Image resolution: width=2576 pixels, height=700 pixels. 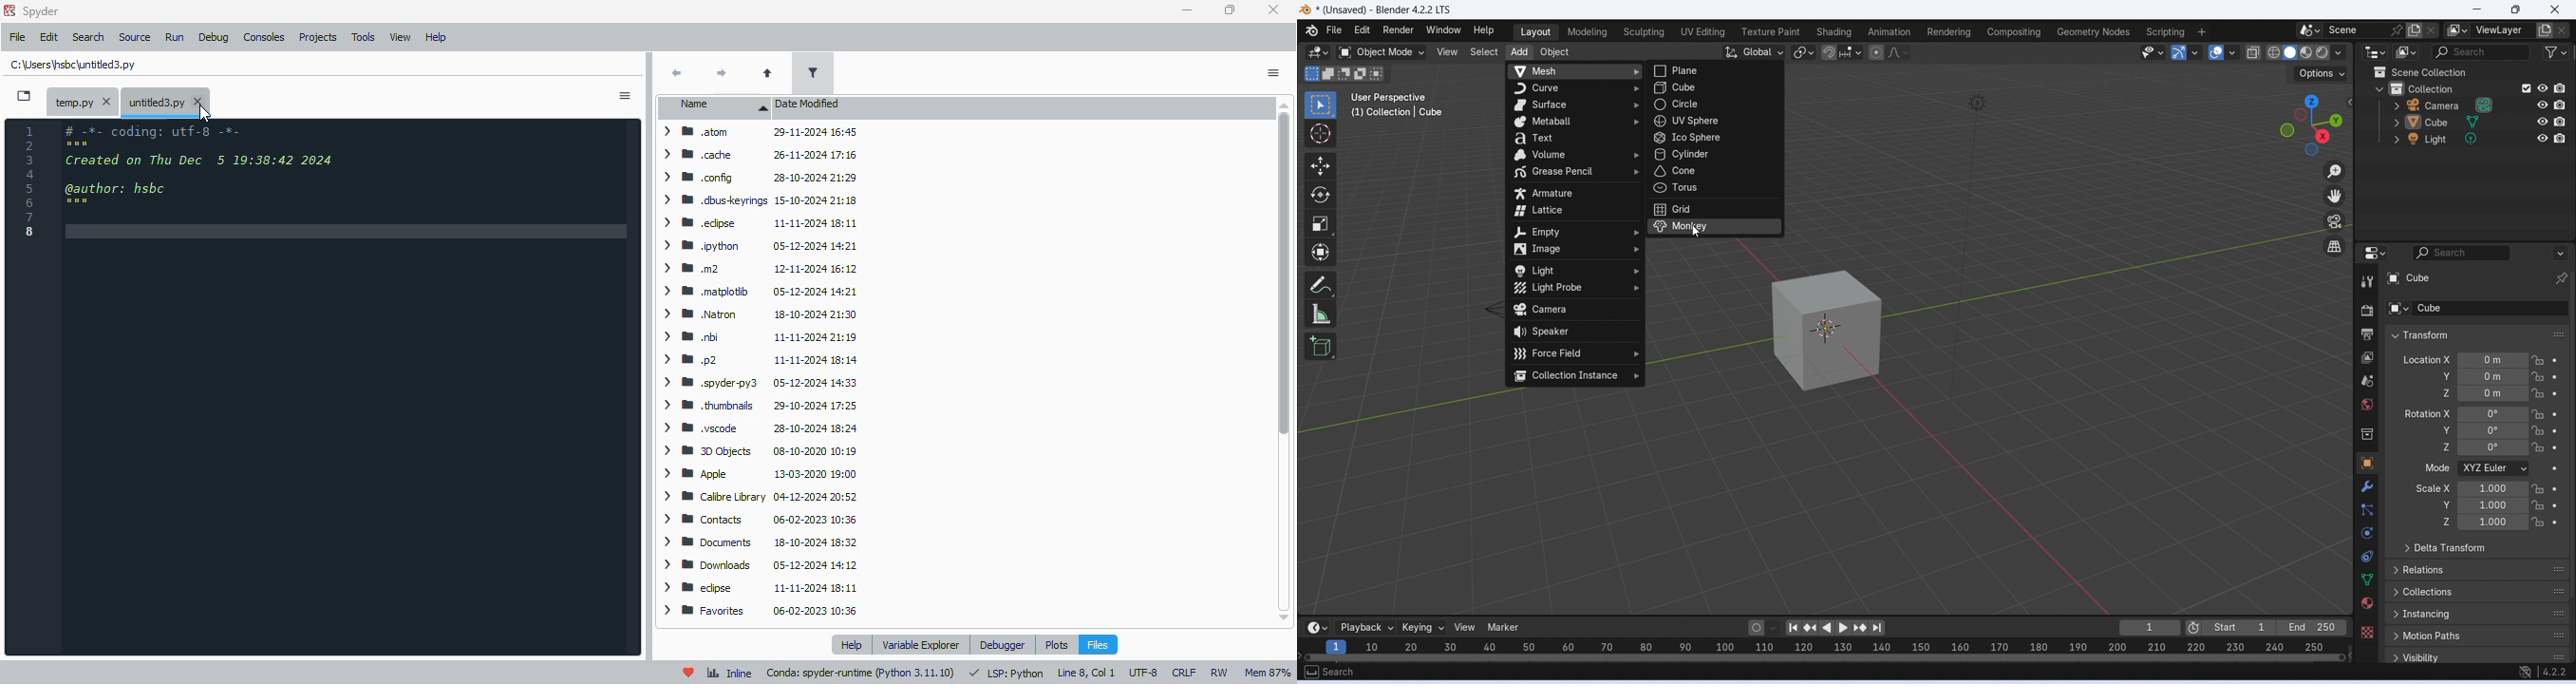 What do you see at coordinates (1285, 361) in the screenshot?
I see `vertical scroll bar` at bounding box center [1285, 361].